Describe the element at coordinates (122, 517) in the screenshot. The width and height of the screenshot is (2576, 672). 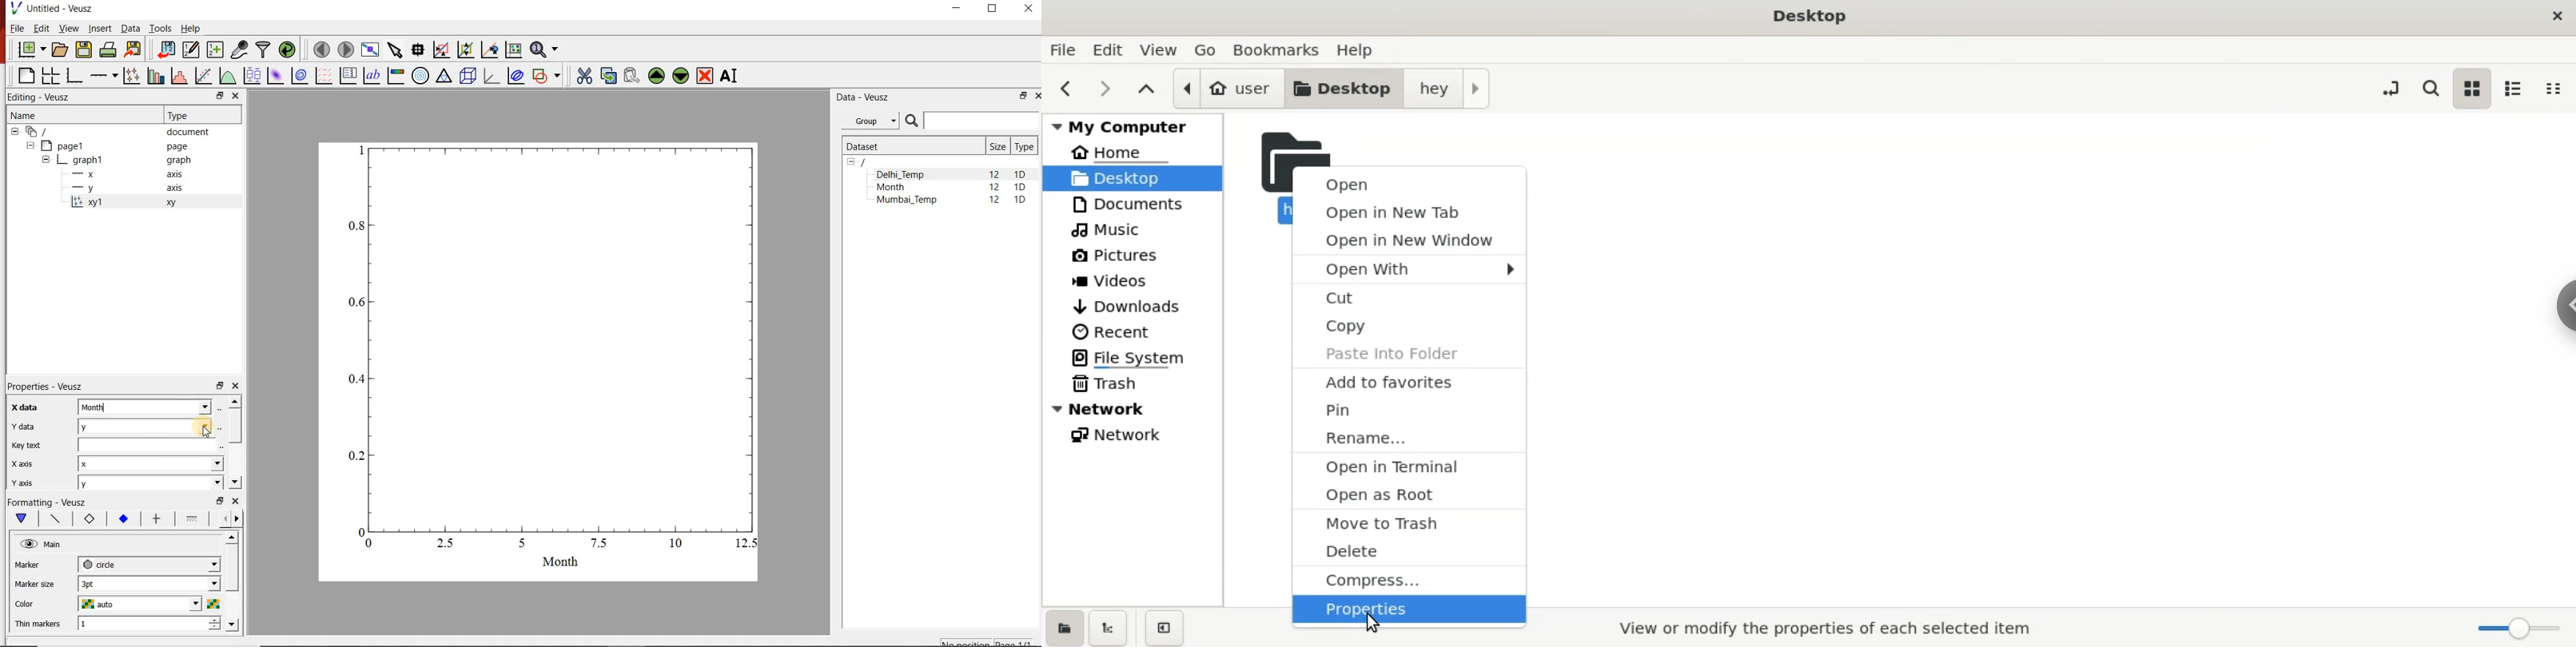
I see `Tick labels` at that location.